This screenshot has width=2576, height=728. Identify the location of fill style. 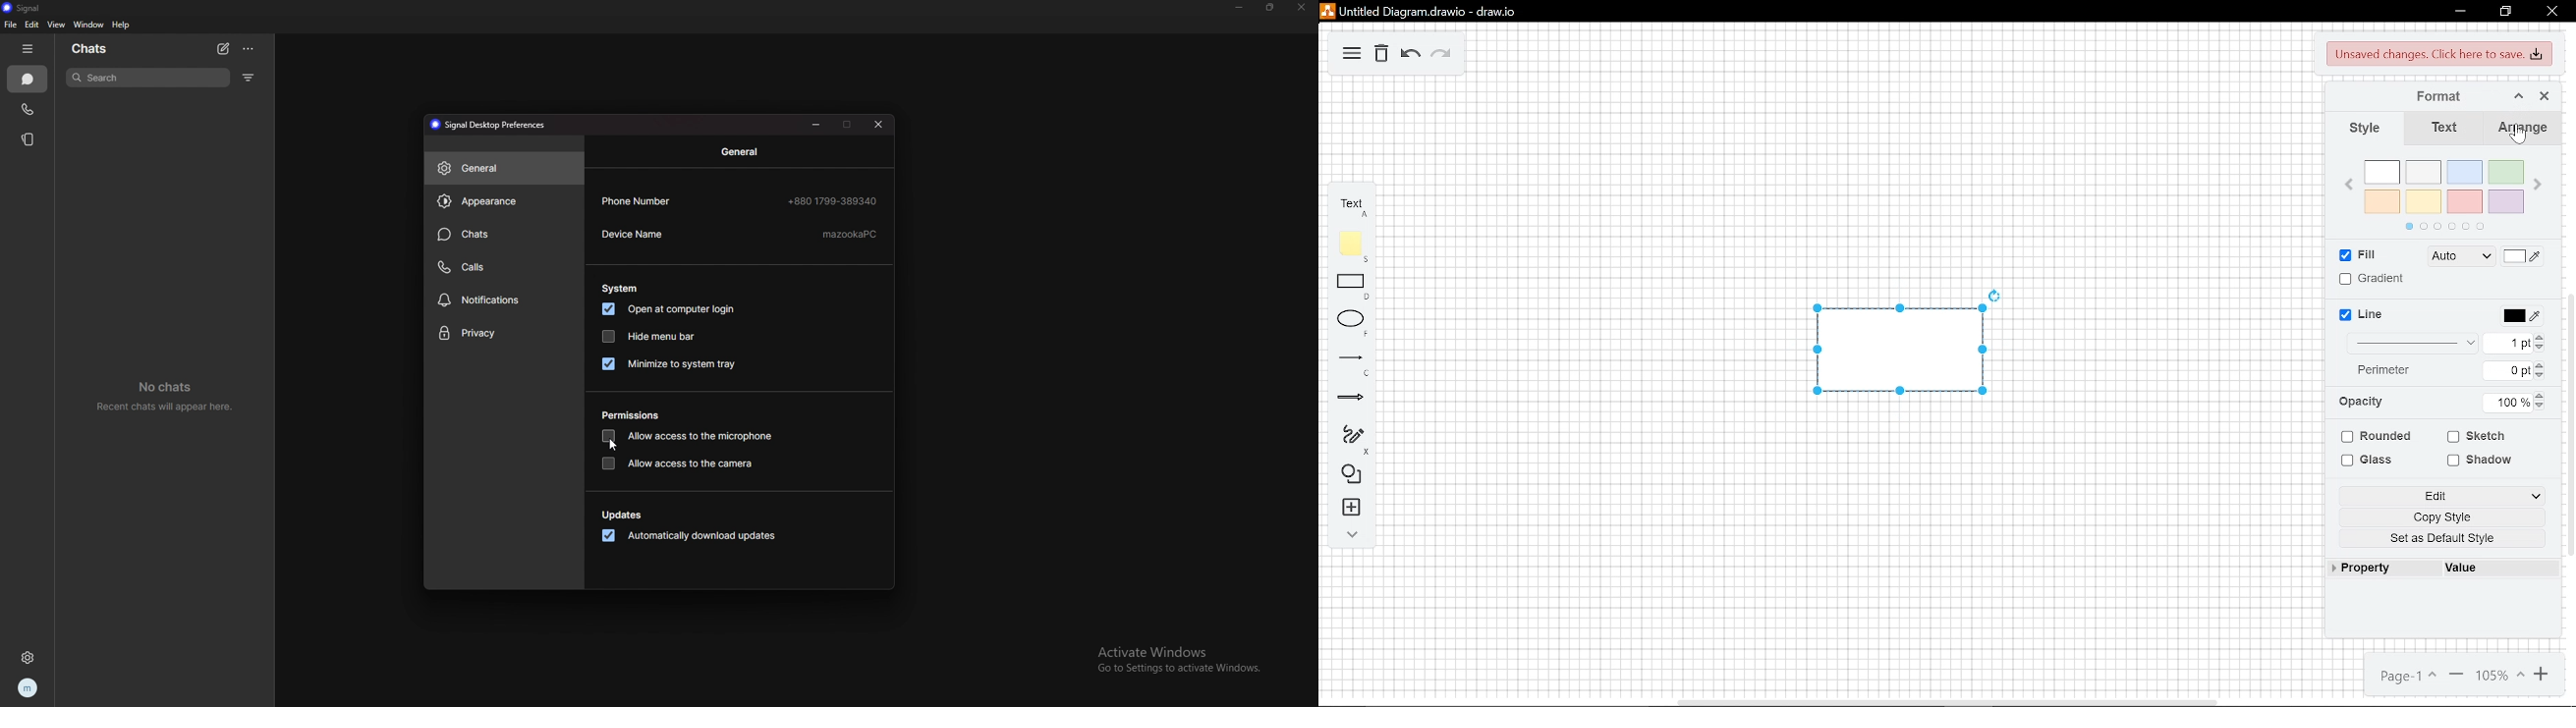
(2459, 256).